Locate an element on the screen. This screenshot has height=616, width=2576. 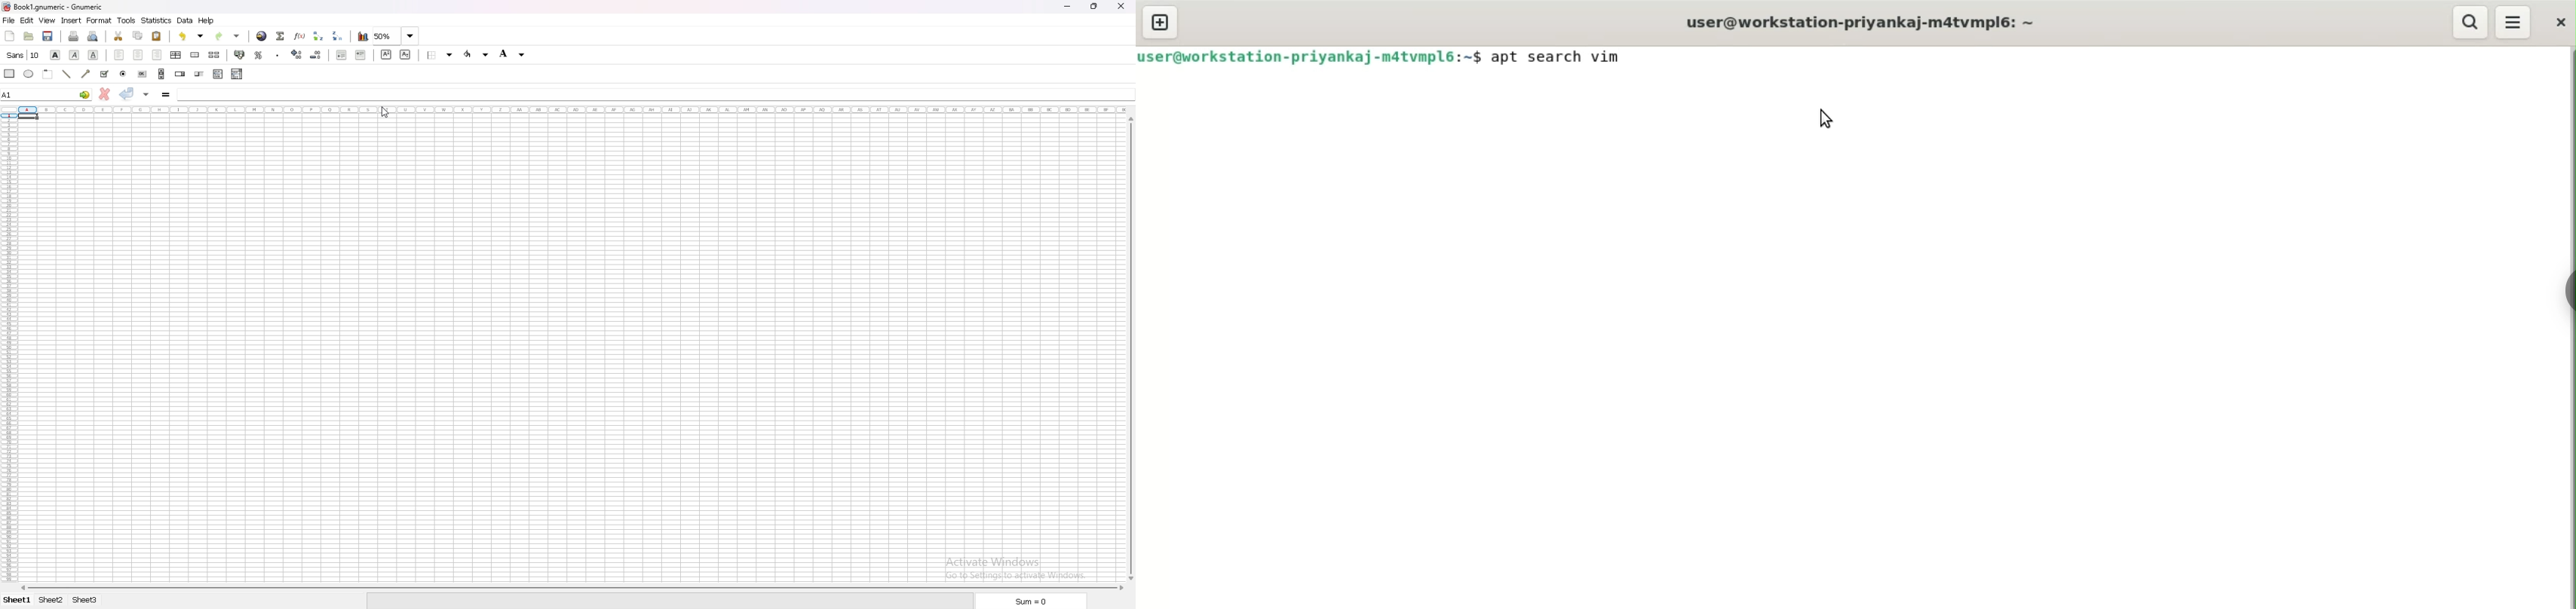
paste is located at coordinates (157, 35).